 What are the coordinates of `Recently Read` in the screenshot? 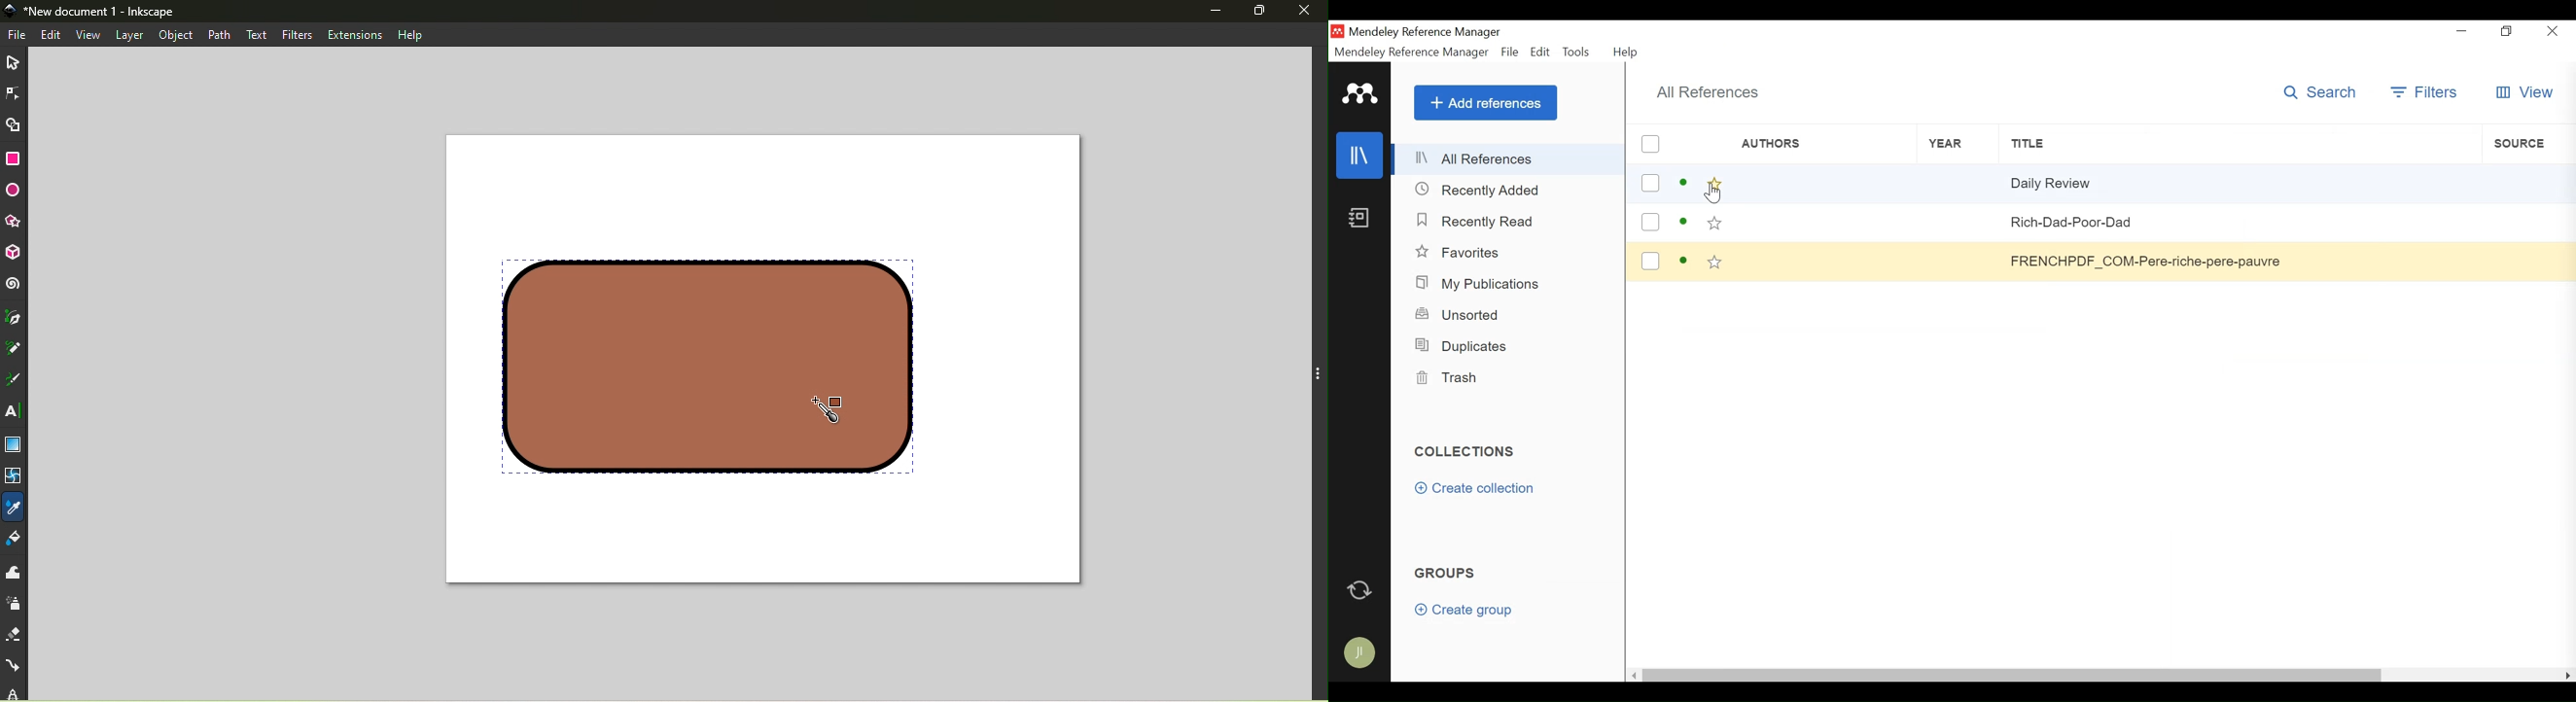 It's located at (1482, 222).